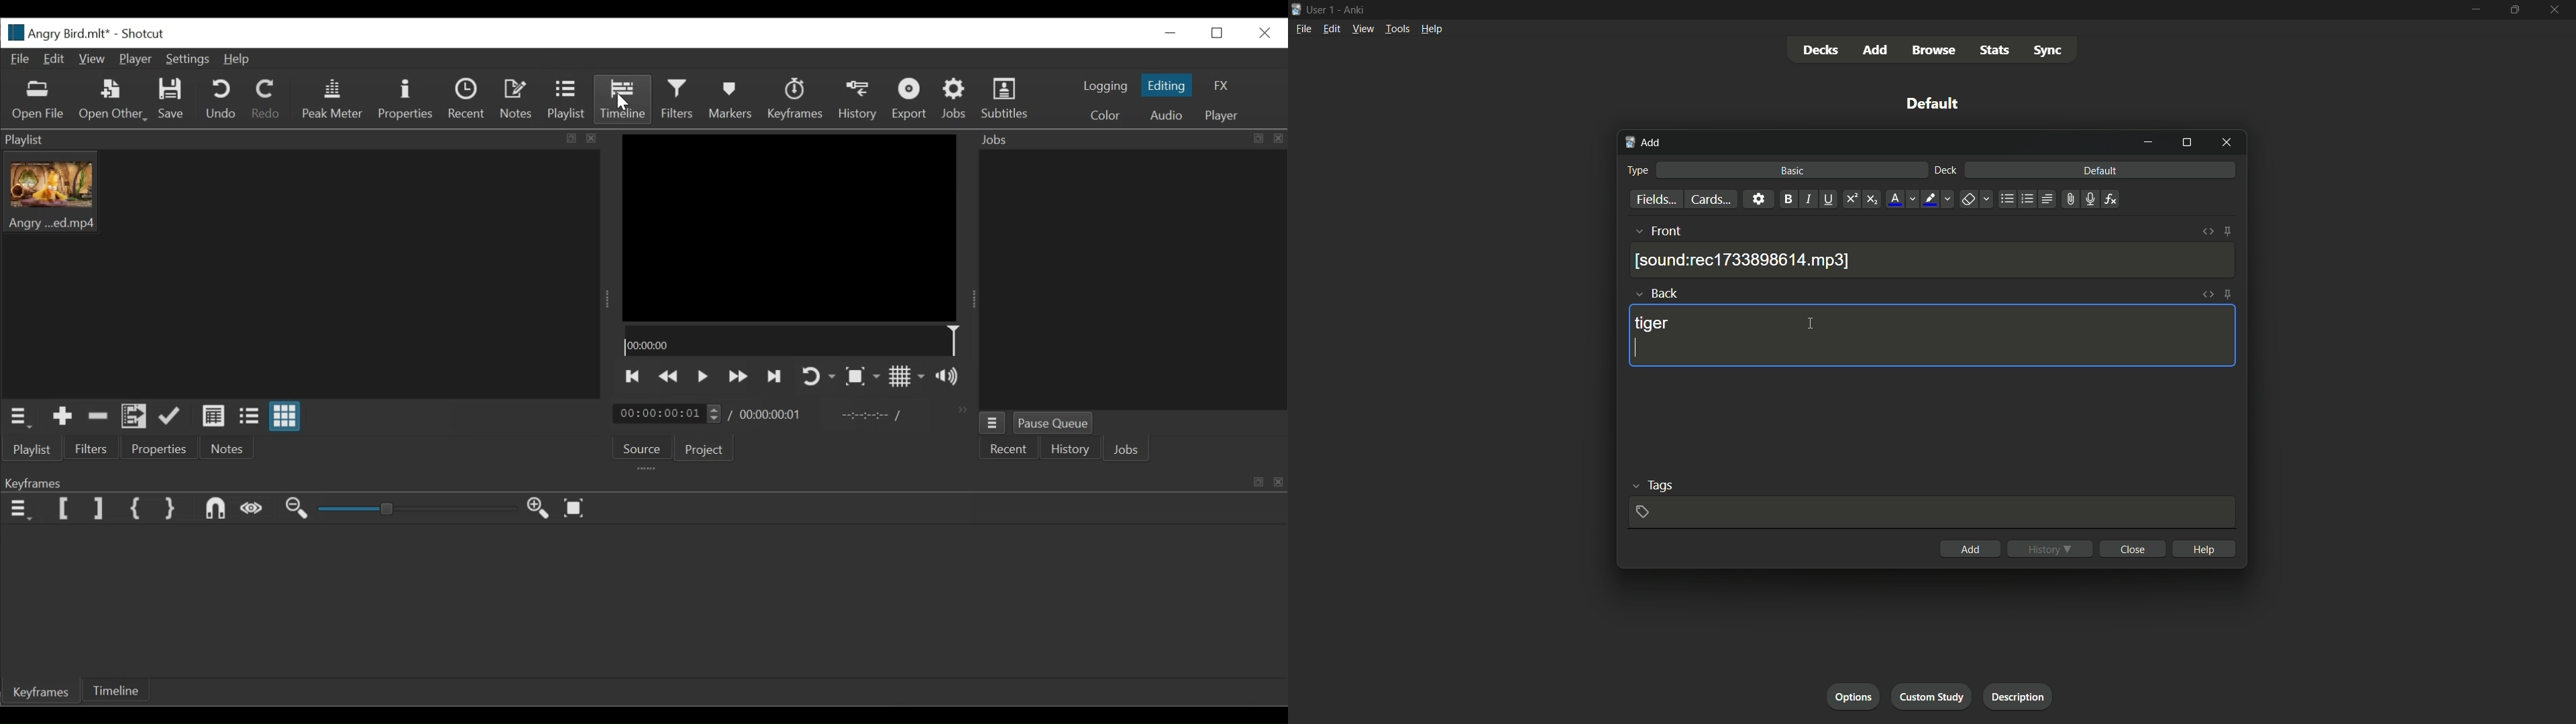 Image resolution: width=2576 pixels, height=728 pixels. What do you see at coordinates (862, 376) in the screenshot?
I see `Toggle zoom` at bounding box center [862, 376].